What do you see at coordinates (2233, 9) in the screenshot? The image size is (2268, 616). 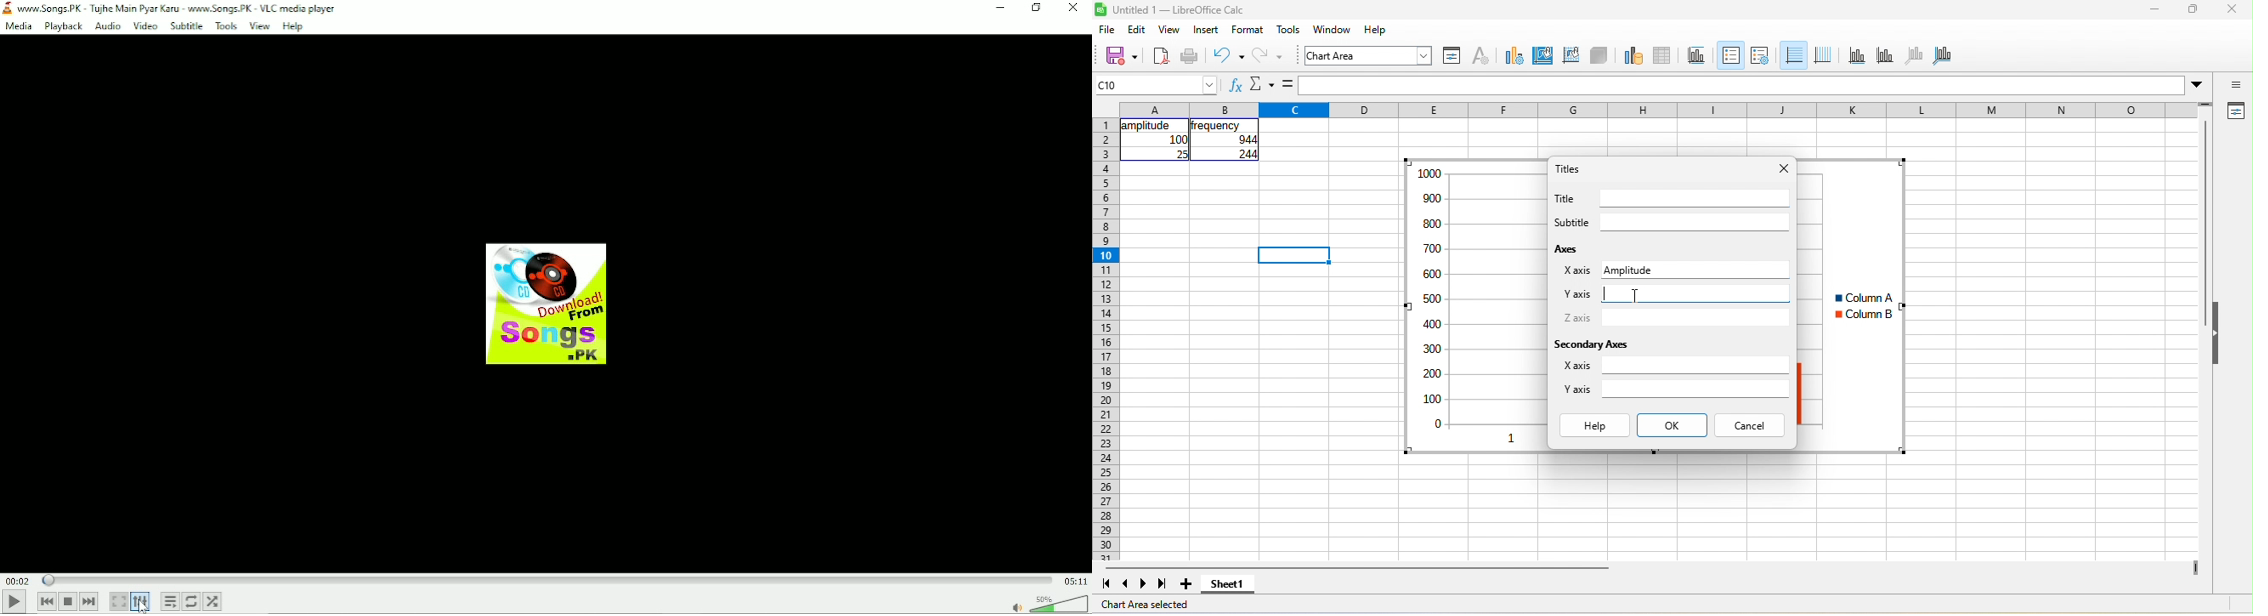 I see `close` at bounding box center [2233, 9].